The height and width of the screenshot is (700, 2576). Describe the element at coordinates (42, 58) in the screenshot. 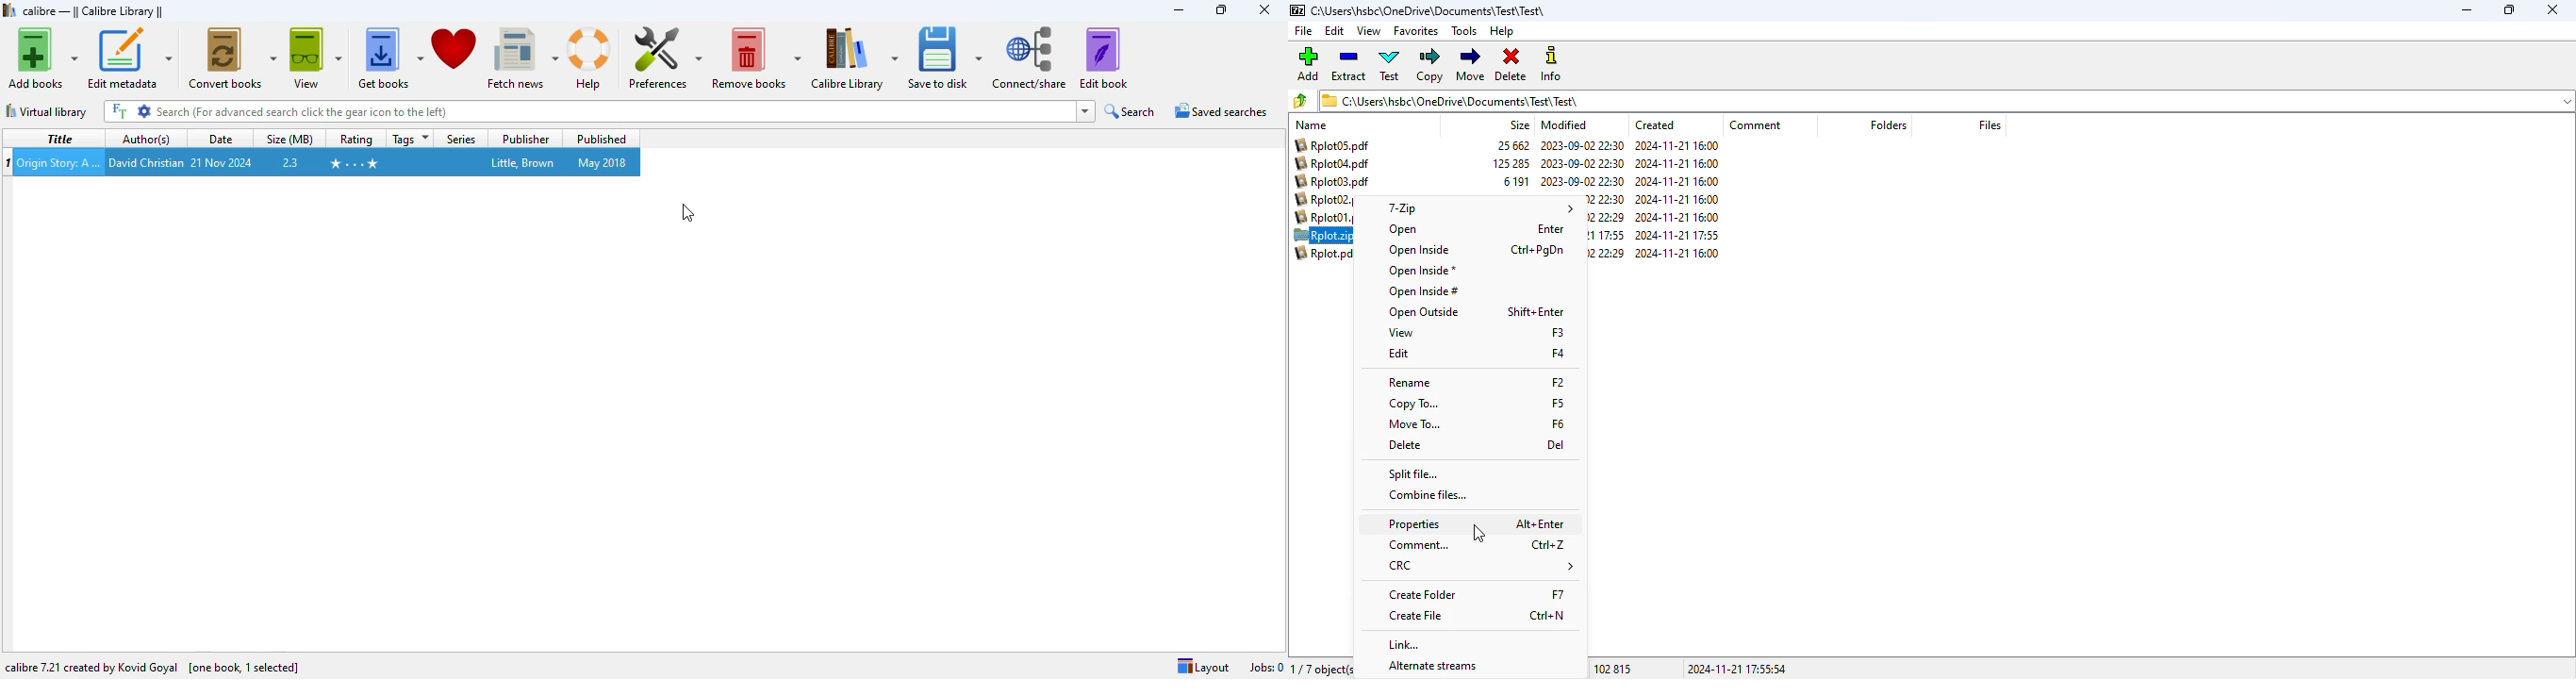

I see `add books` at that location.